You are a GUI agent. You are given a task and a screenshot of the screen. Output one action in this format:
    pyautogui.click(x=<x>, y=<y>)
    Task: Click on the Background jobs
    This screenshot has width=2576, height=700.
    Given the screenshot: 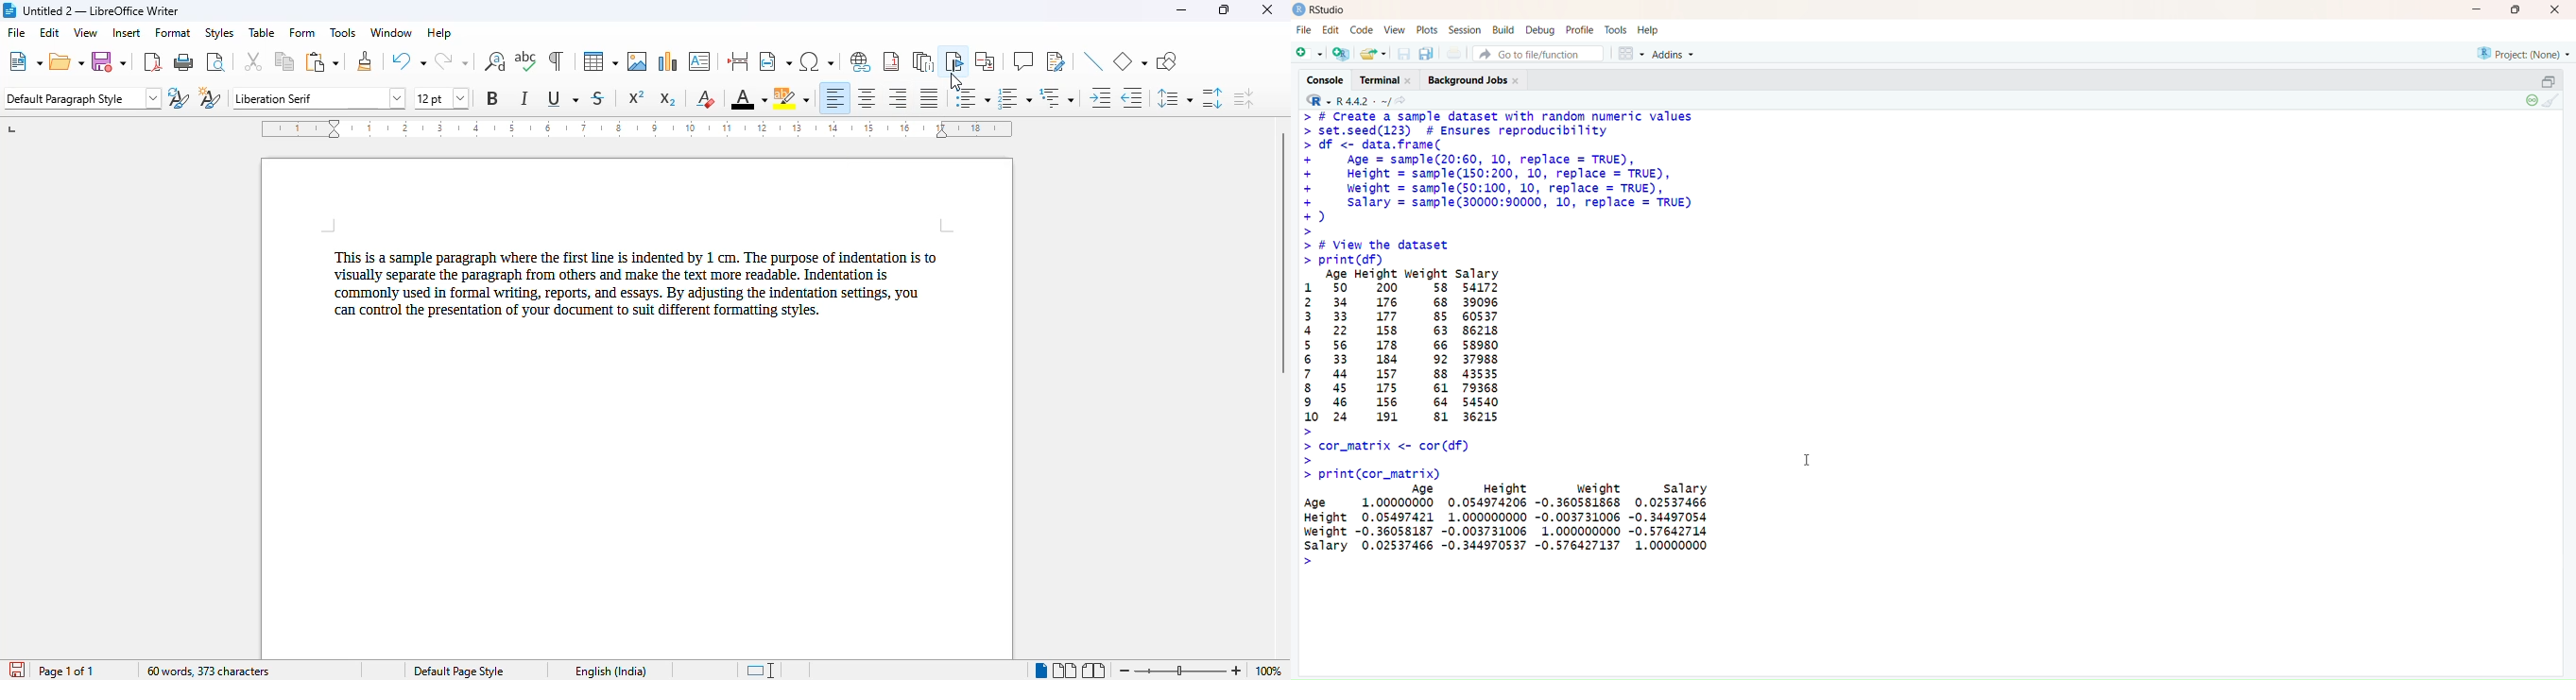 What is the action you would take?
    pyautogui.click(x=1476, y=81)
    